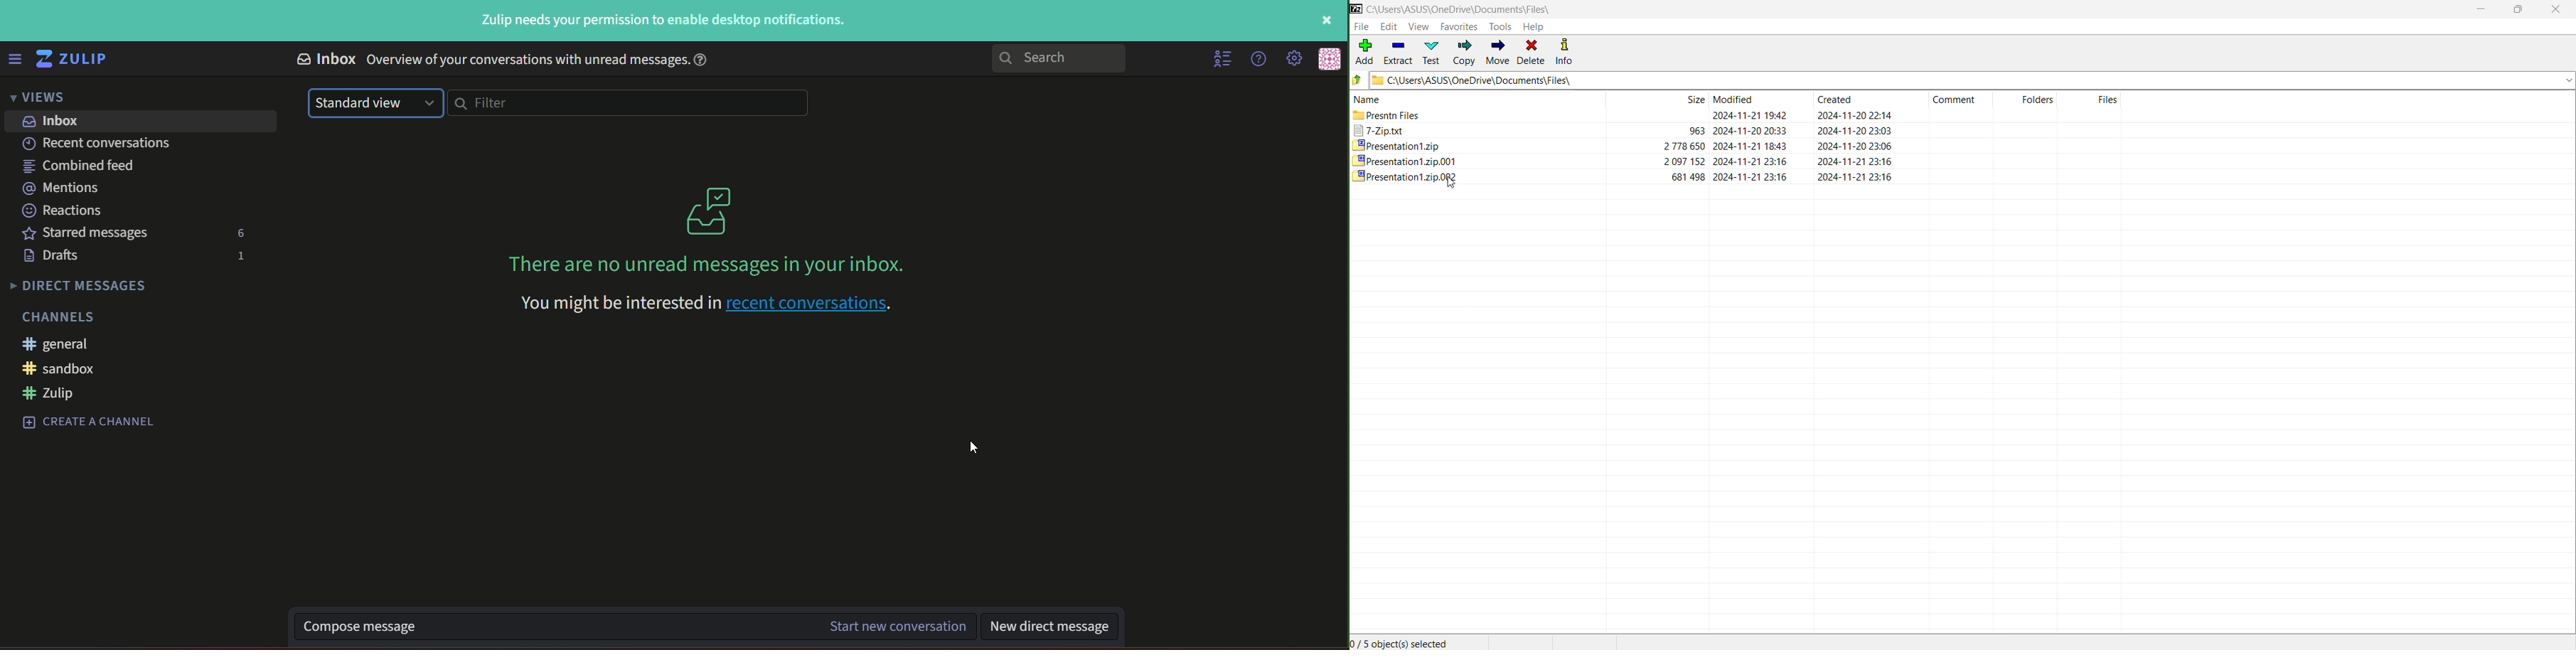 The width and height of the screenshot is (2576, 672). Describe the element at coordinates (81, 165) in the screenshot. I see `text` at that location.